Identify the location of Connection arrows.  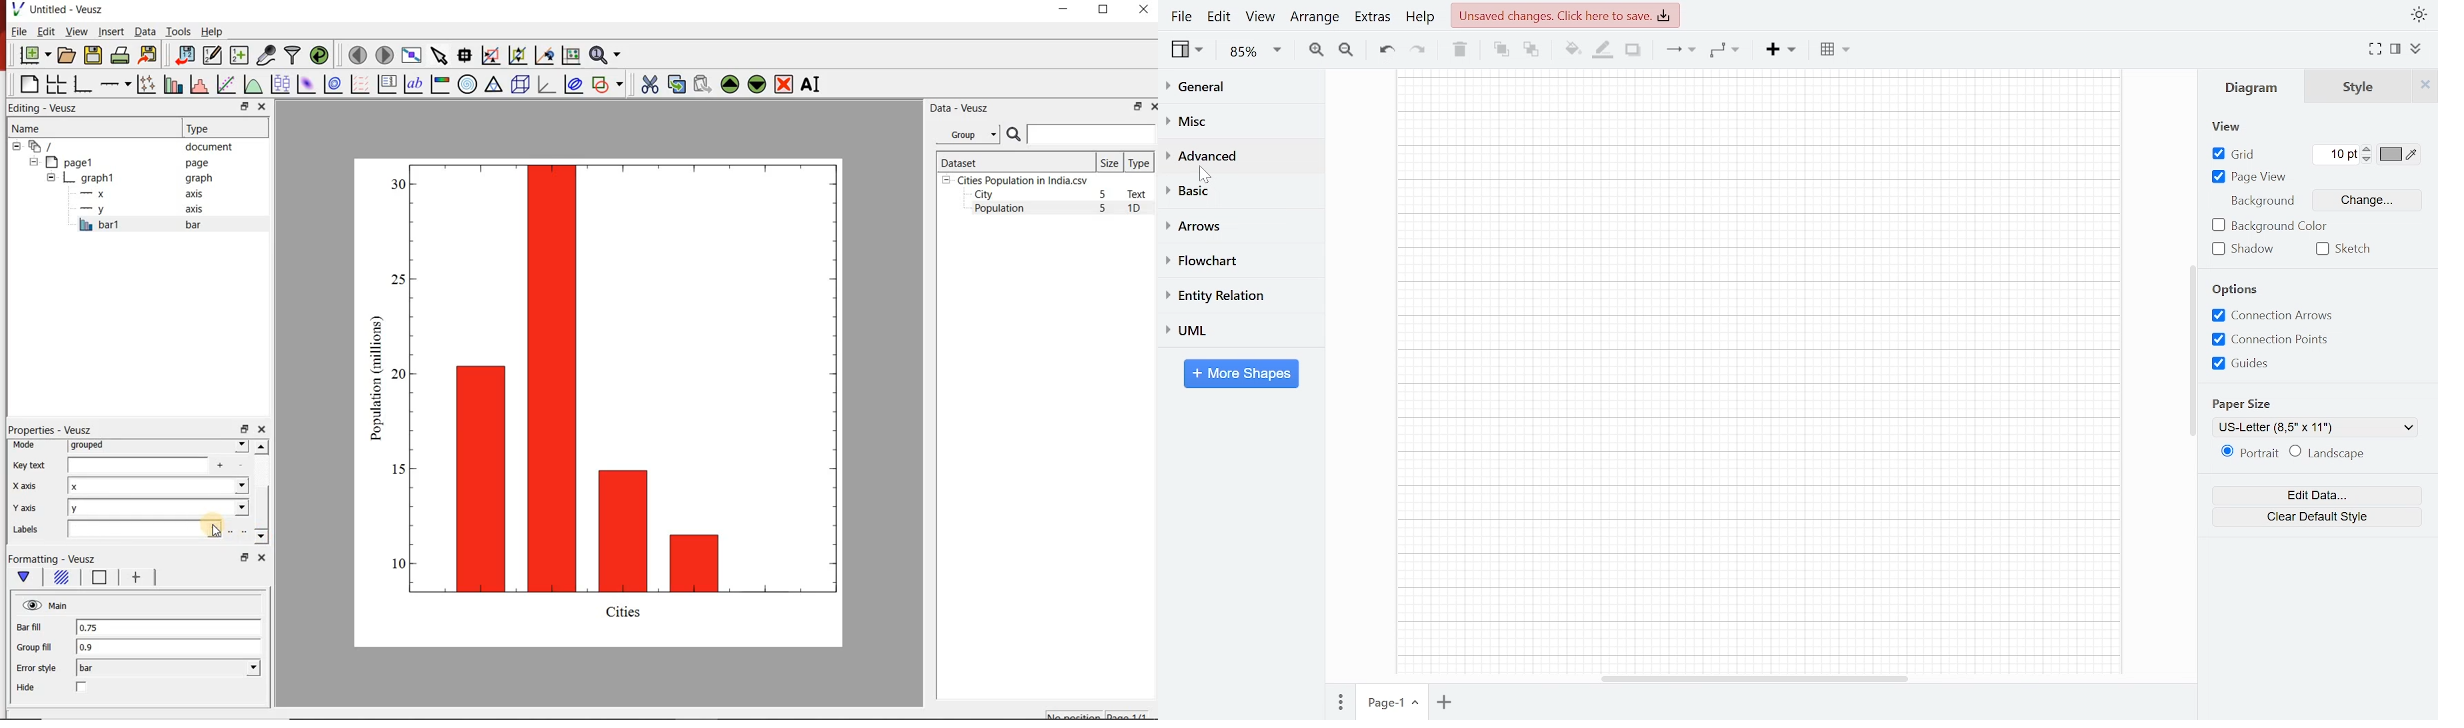
(2272, 317).